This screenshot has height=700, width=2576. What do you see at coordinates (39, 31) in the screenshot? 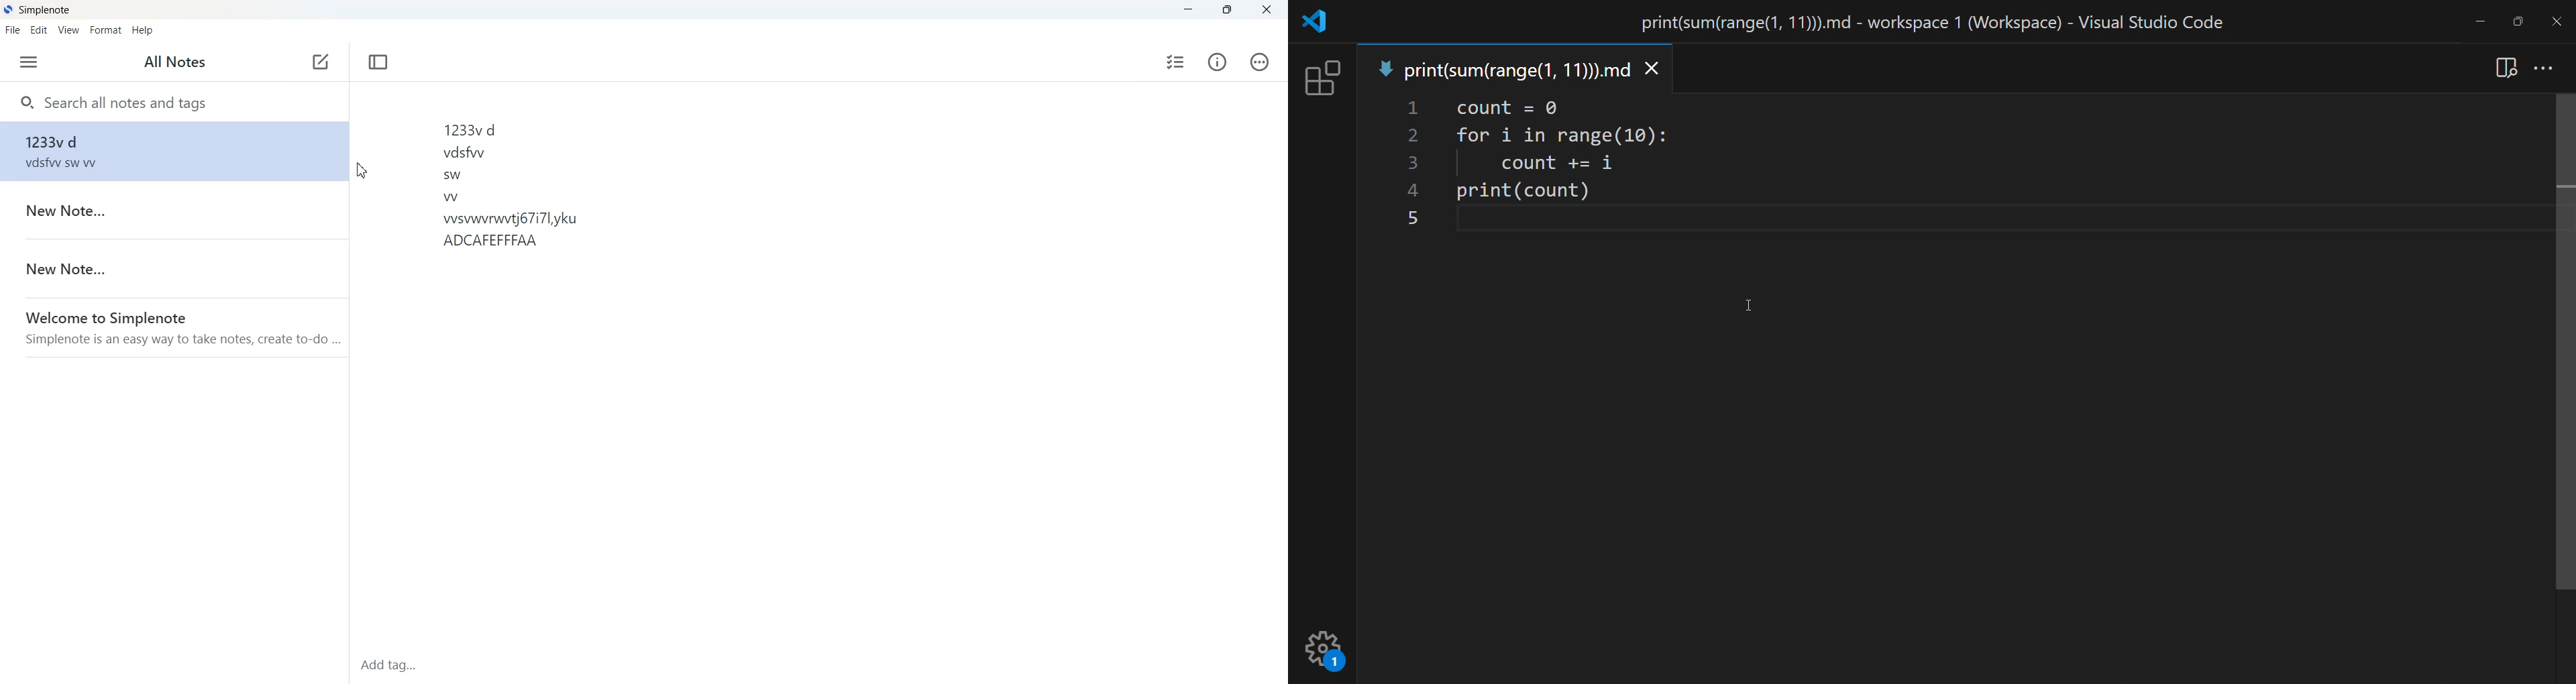
I see `Edit` at bounding box center [39, 31].